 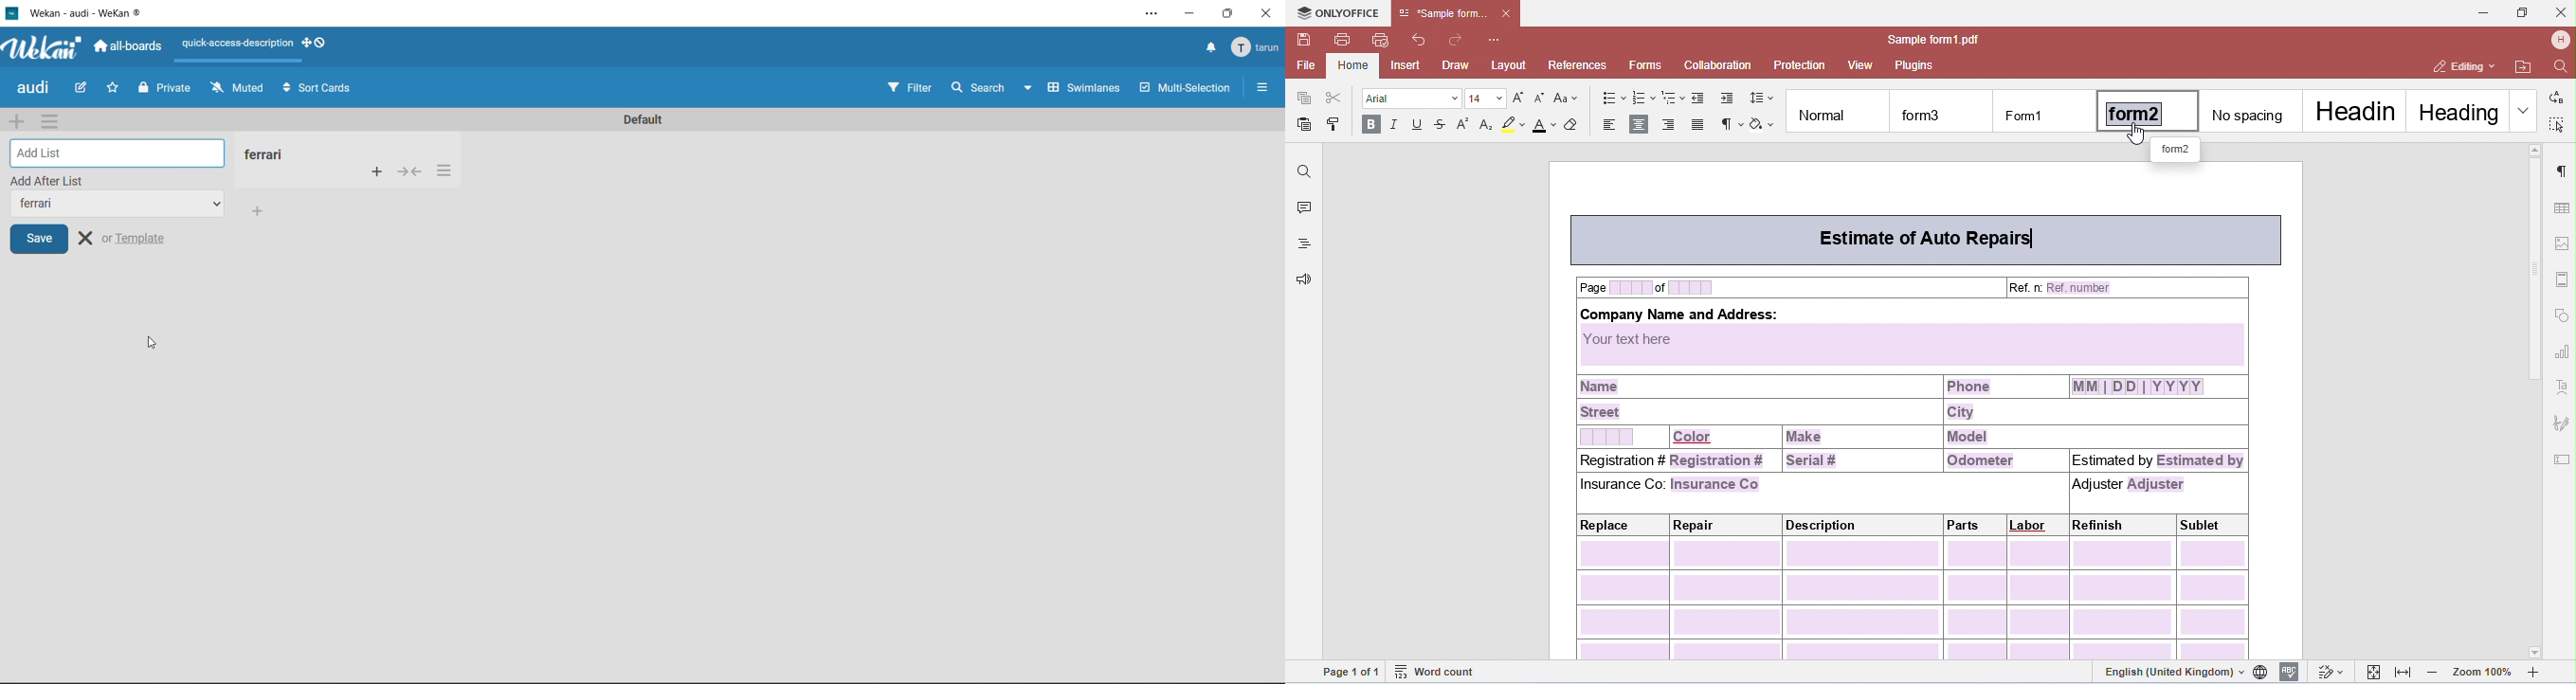 What do you see at coordinates (446, 170) in the screenshot?
I see `list actions` at bounding box center [446, 170].